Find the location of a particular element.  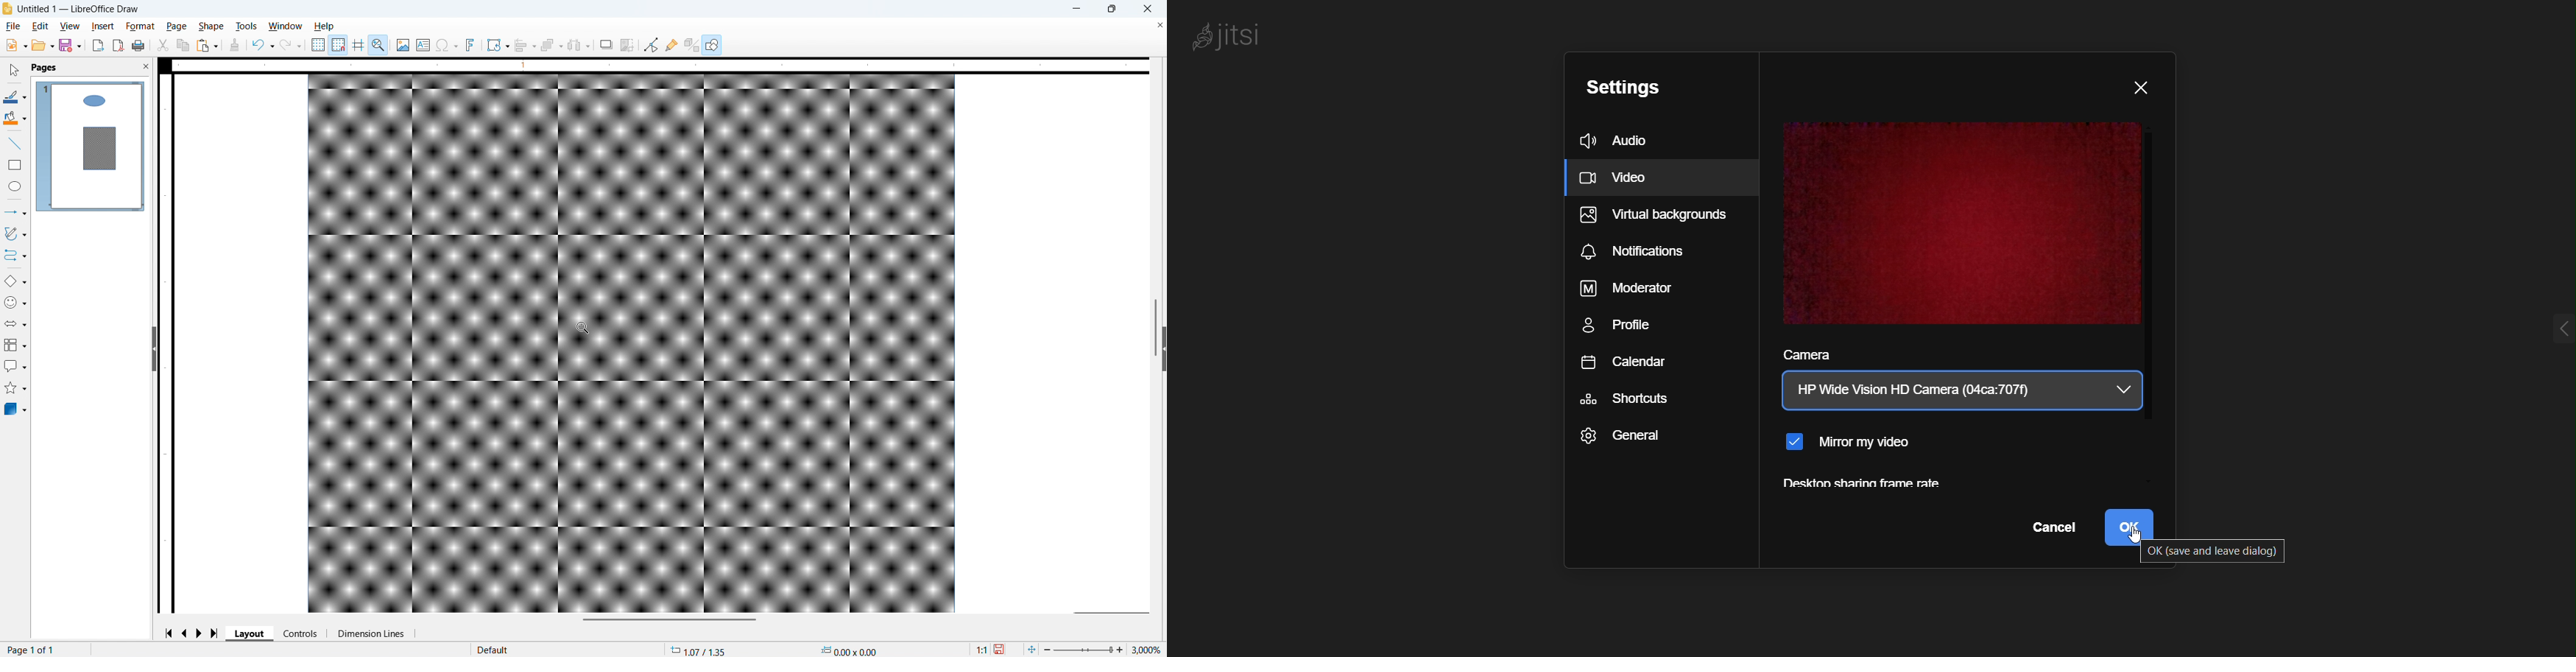

camera dropdown is located at coordinates (2131, 390).